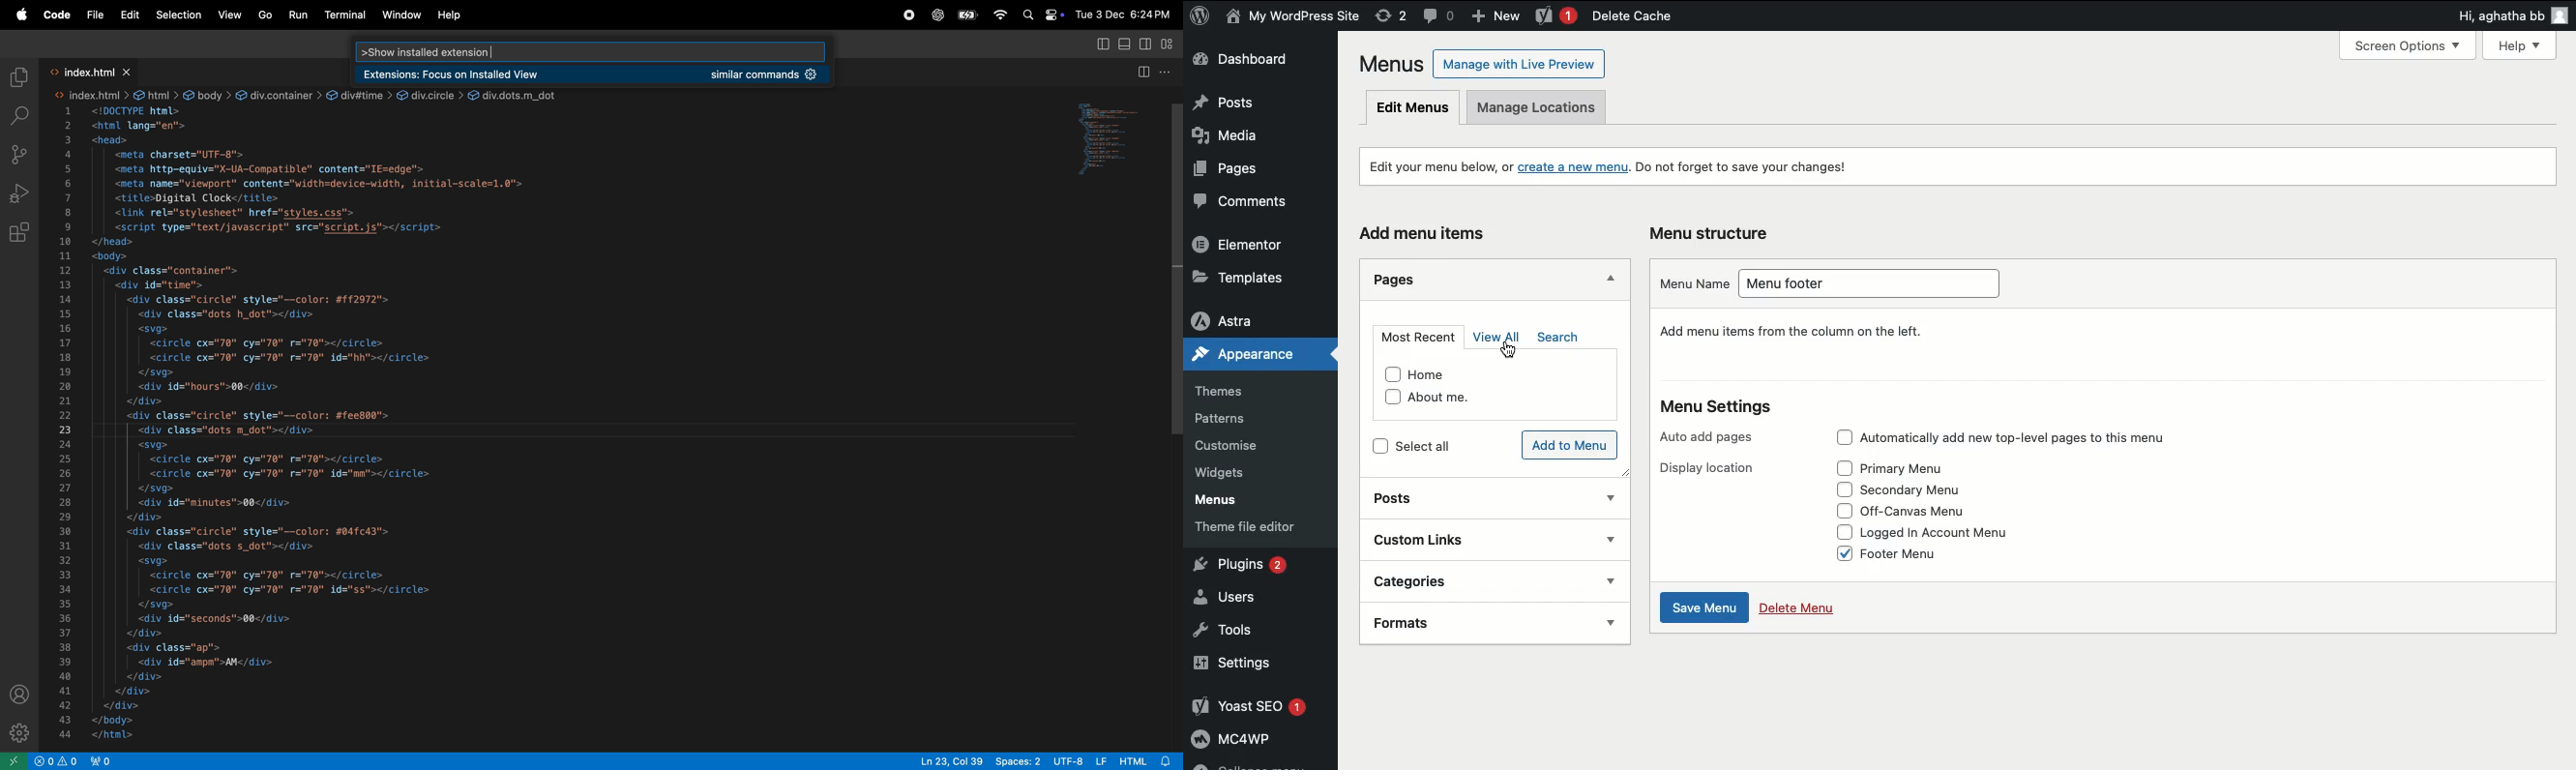  What do you see at coordinates (1611, 541) in the screenshot?
I see `show` at bounding box center [1611, 541].